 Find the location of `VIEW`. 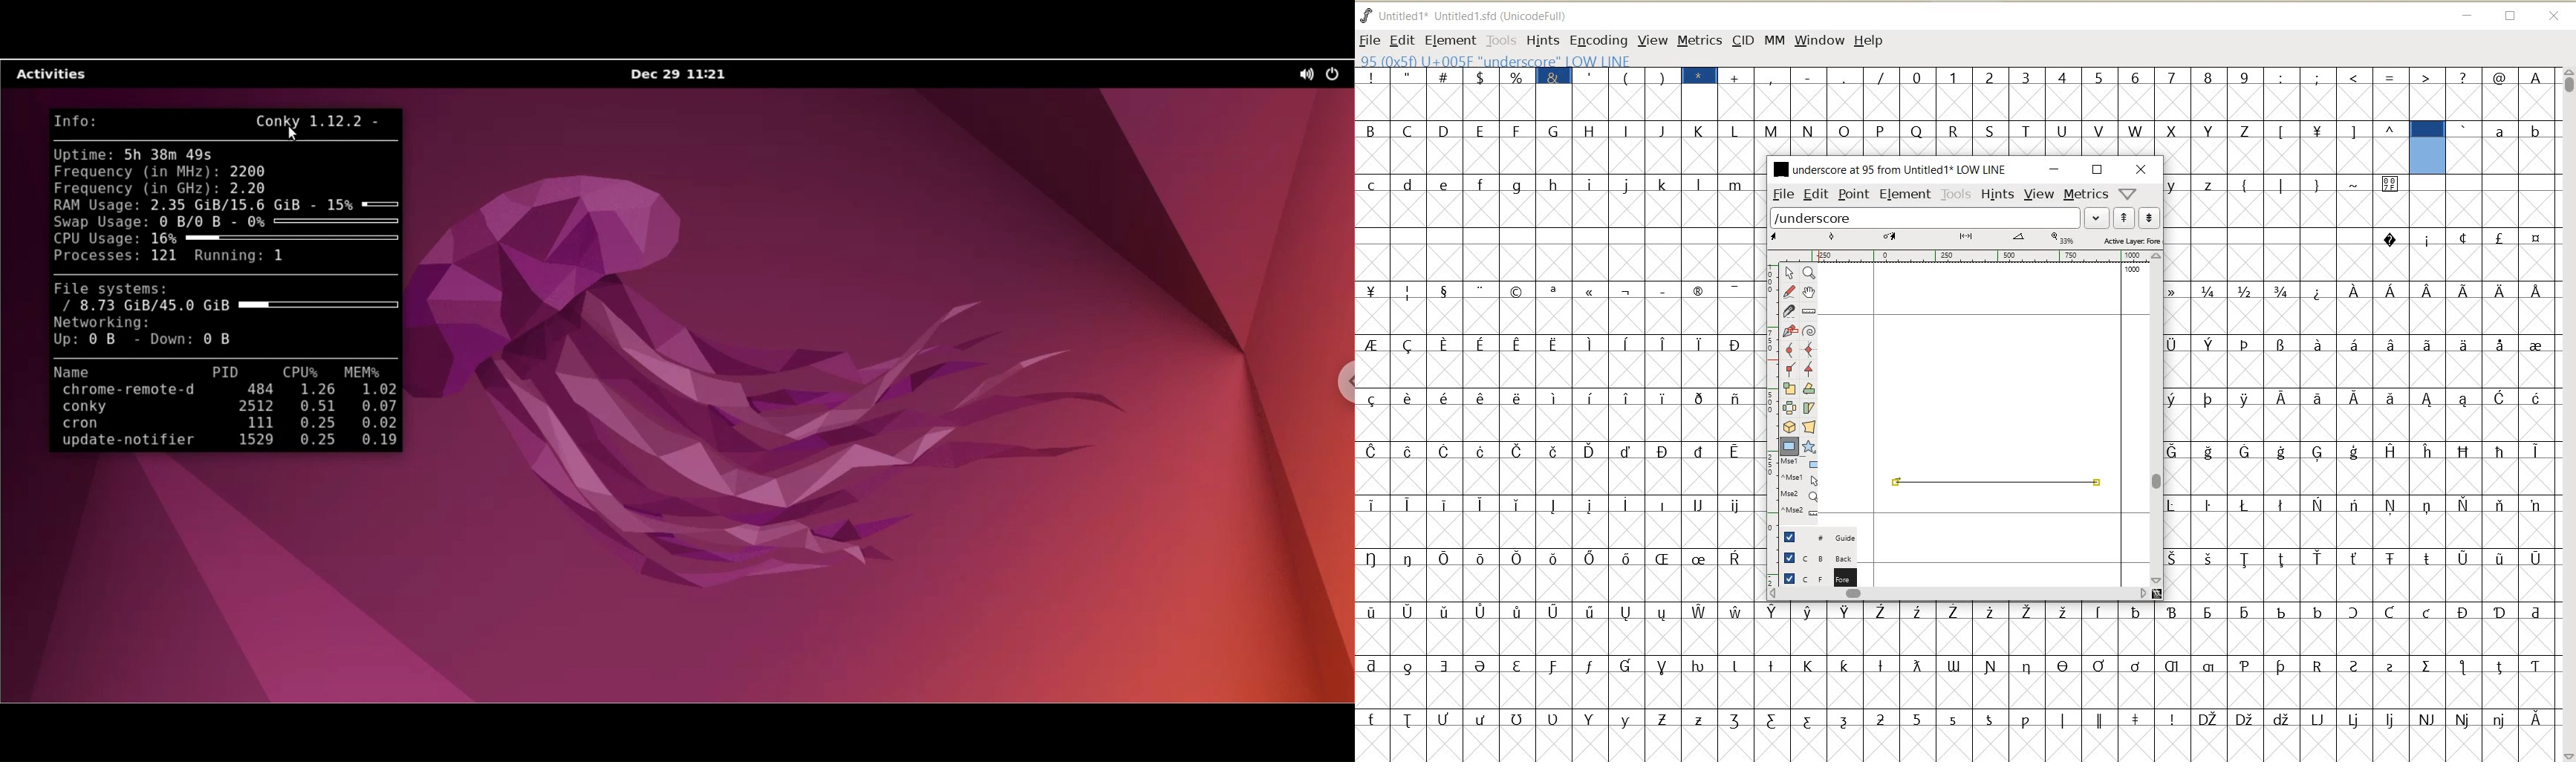

VIEW is located at coordinates (1650, 39).